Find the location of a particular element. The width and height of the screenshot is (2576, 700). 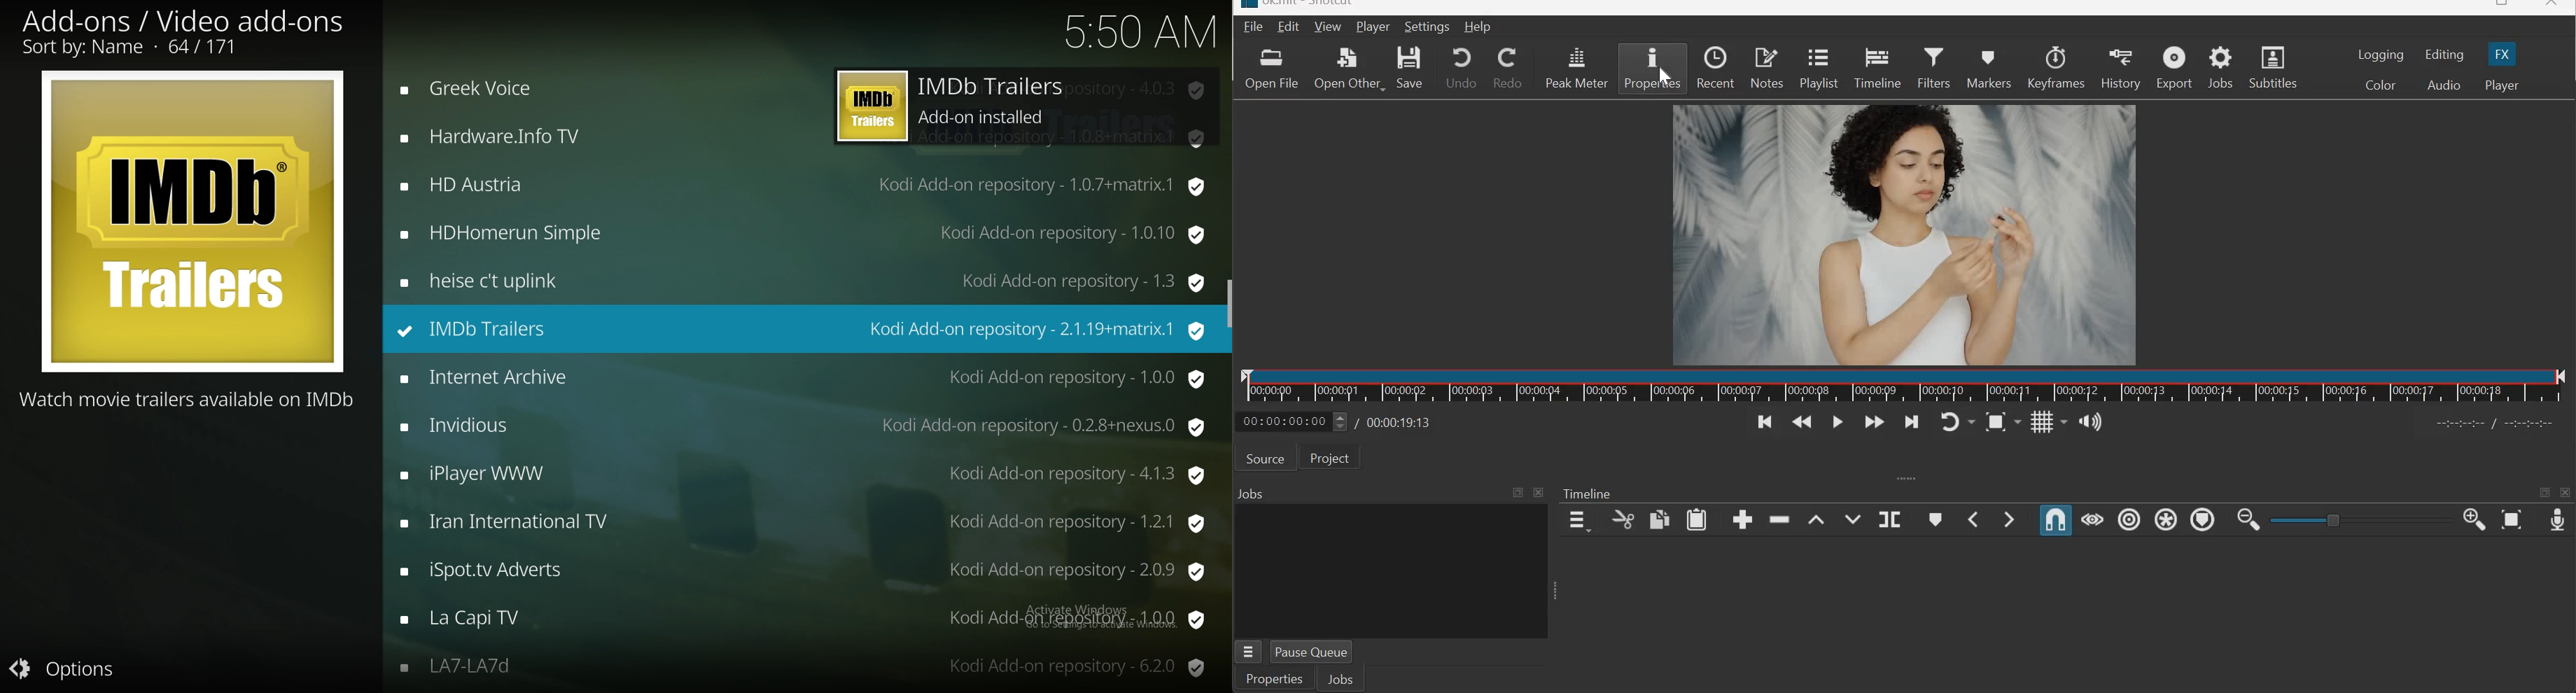

Toggle play or pause is located at coordinates (1838, 421).